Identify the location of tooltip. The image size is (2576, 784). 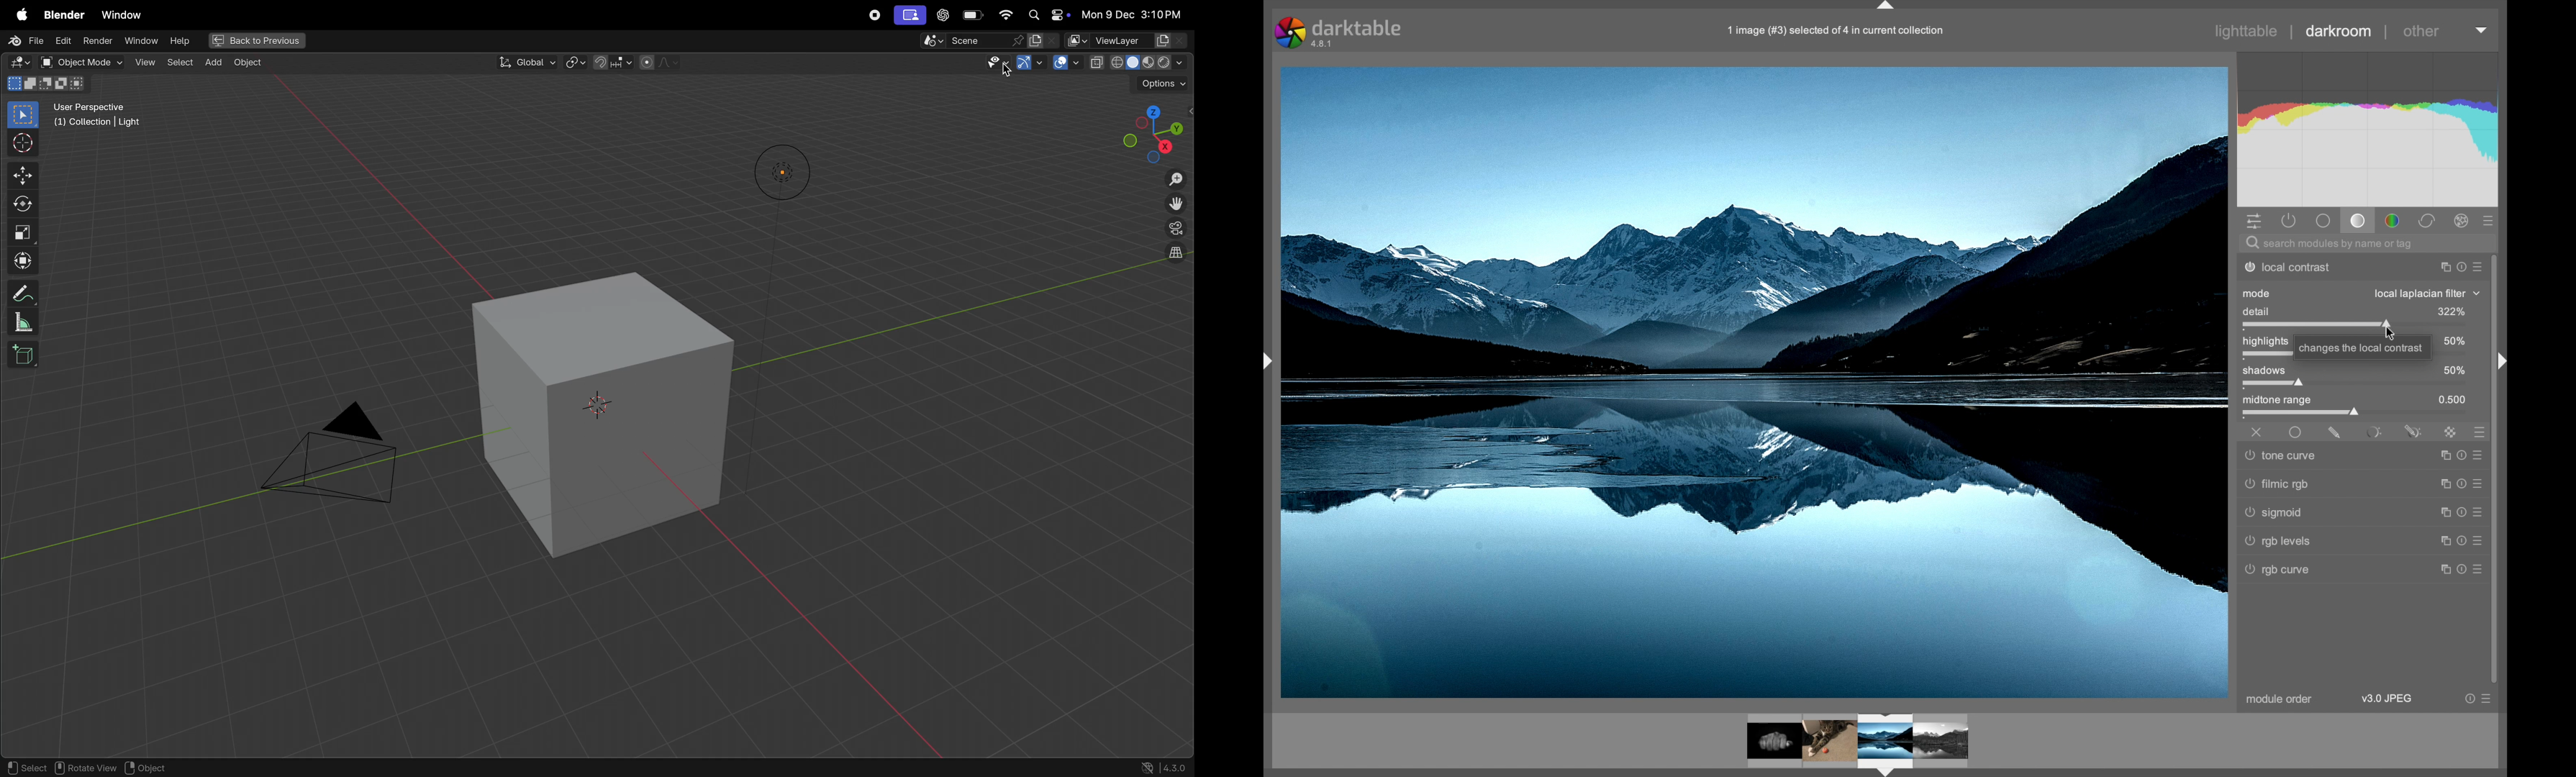
(2363, 347).